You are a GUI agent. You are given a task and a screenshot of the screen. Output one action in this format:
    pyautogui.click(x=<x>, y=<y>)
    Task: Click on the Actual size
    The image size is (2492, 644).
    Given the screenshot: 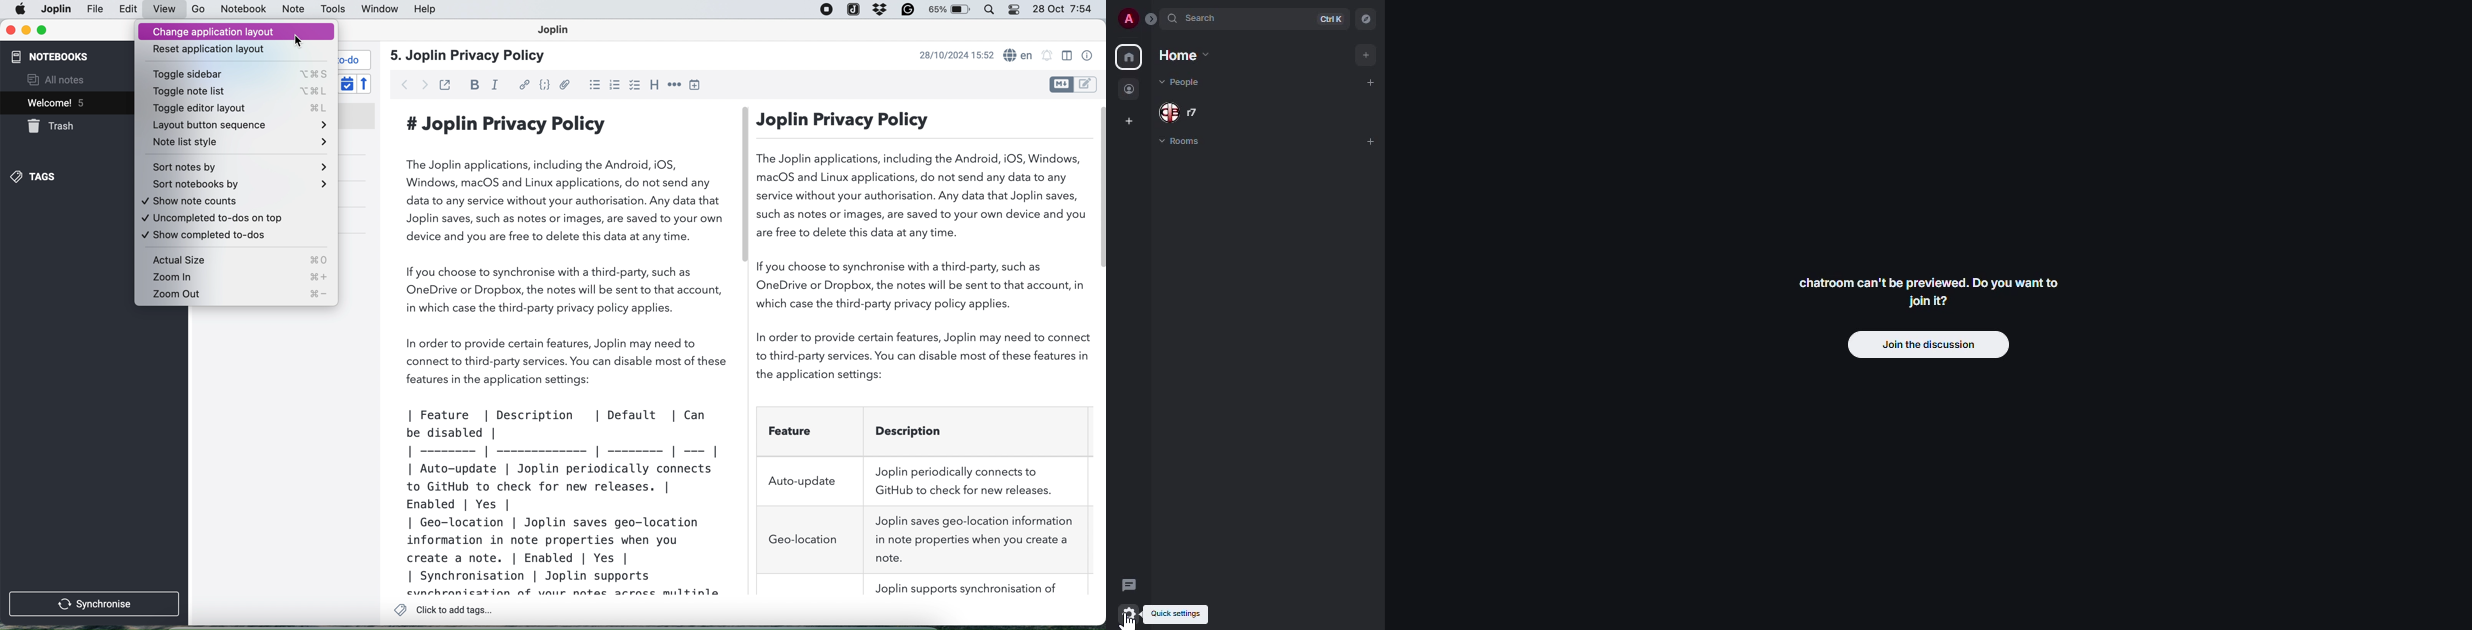 What is the action you would take?
    pyautogui.click(x=235, y=259)
    